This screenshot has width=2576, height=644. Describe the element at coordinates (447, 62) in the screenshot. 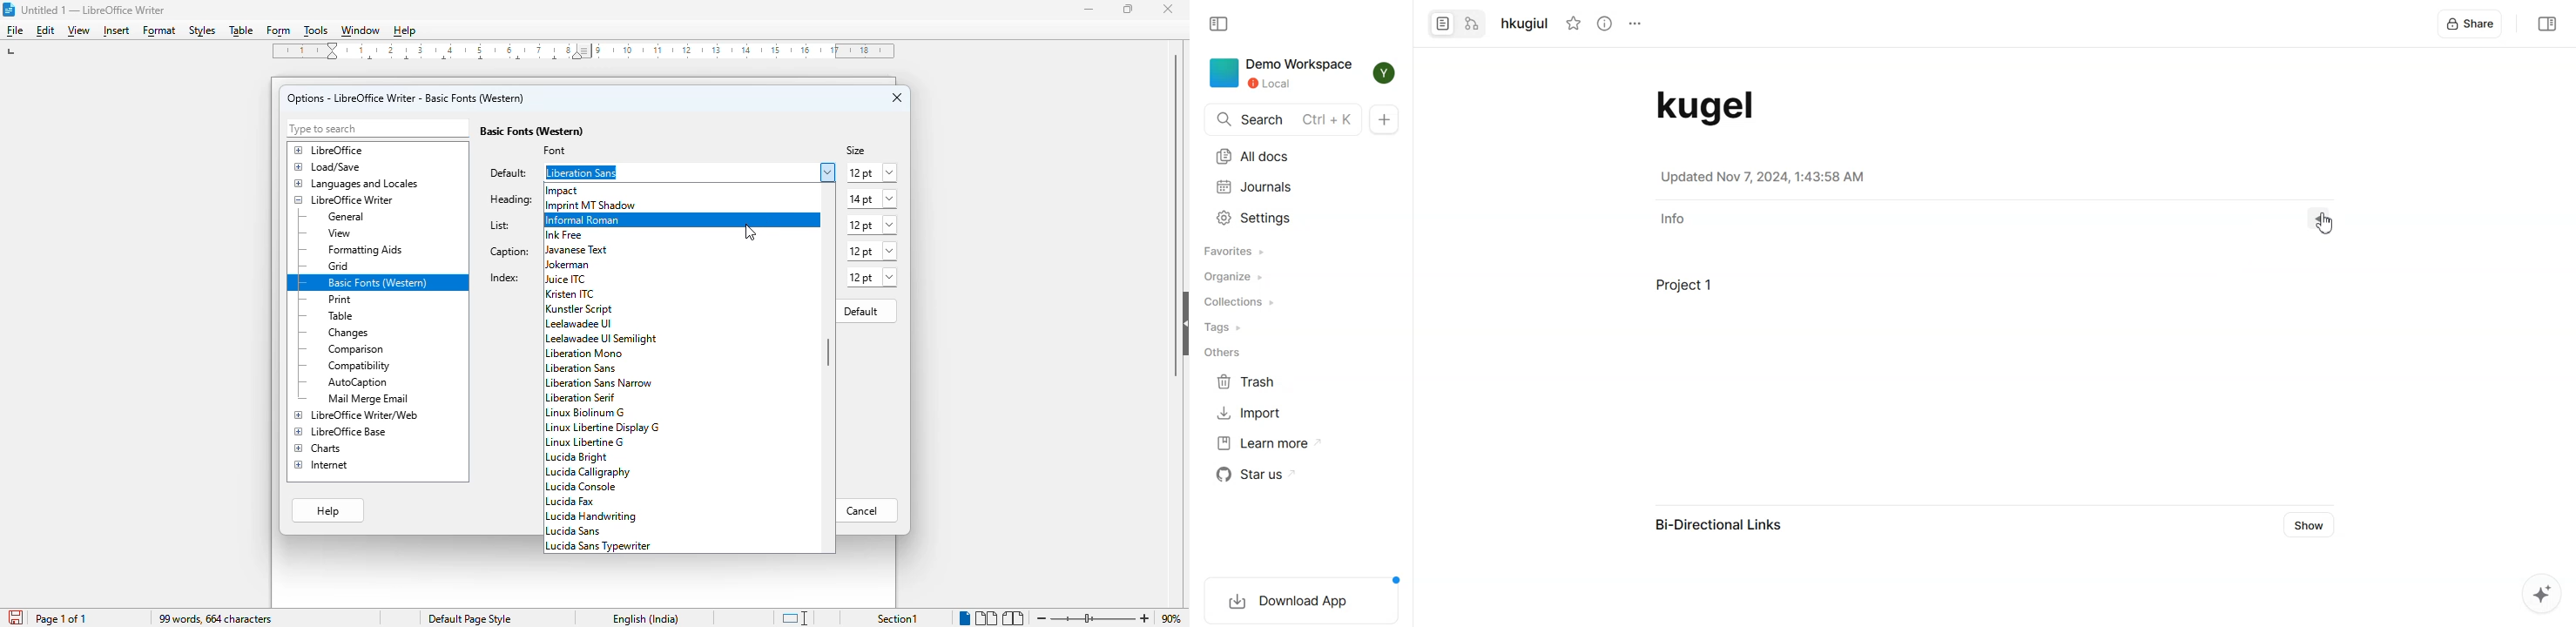

I see `center tab` at that location.